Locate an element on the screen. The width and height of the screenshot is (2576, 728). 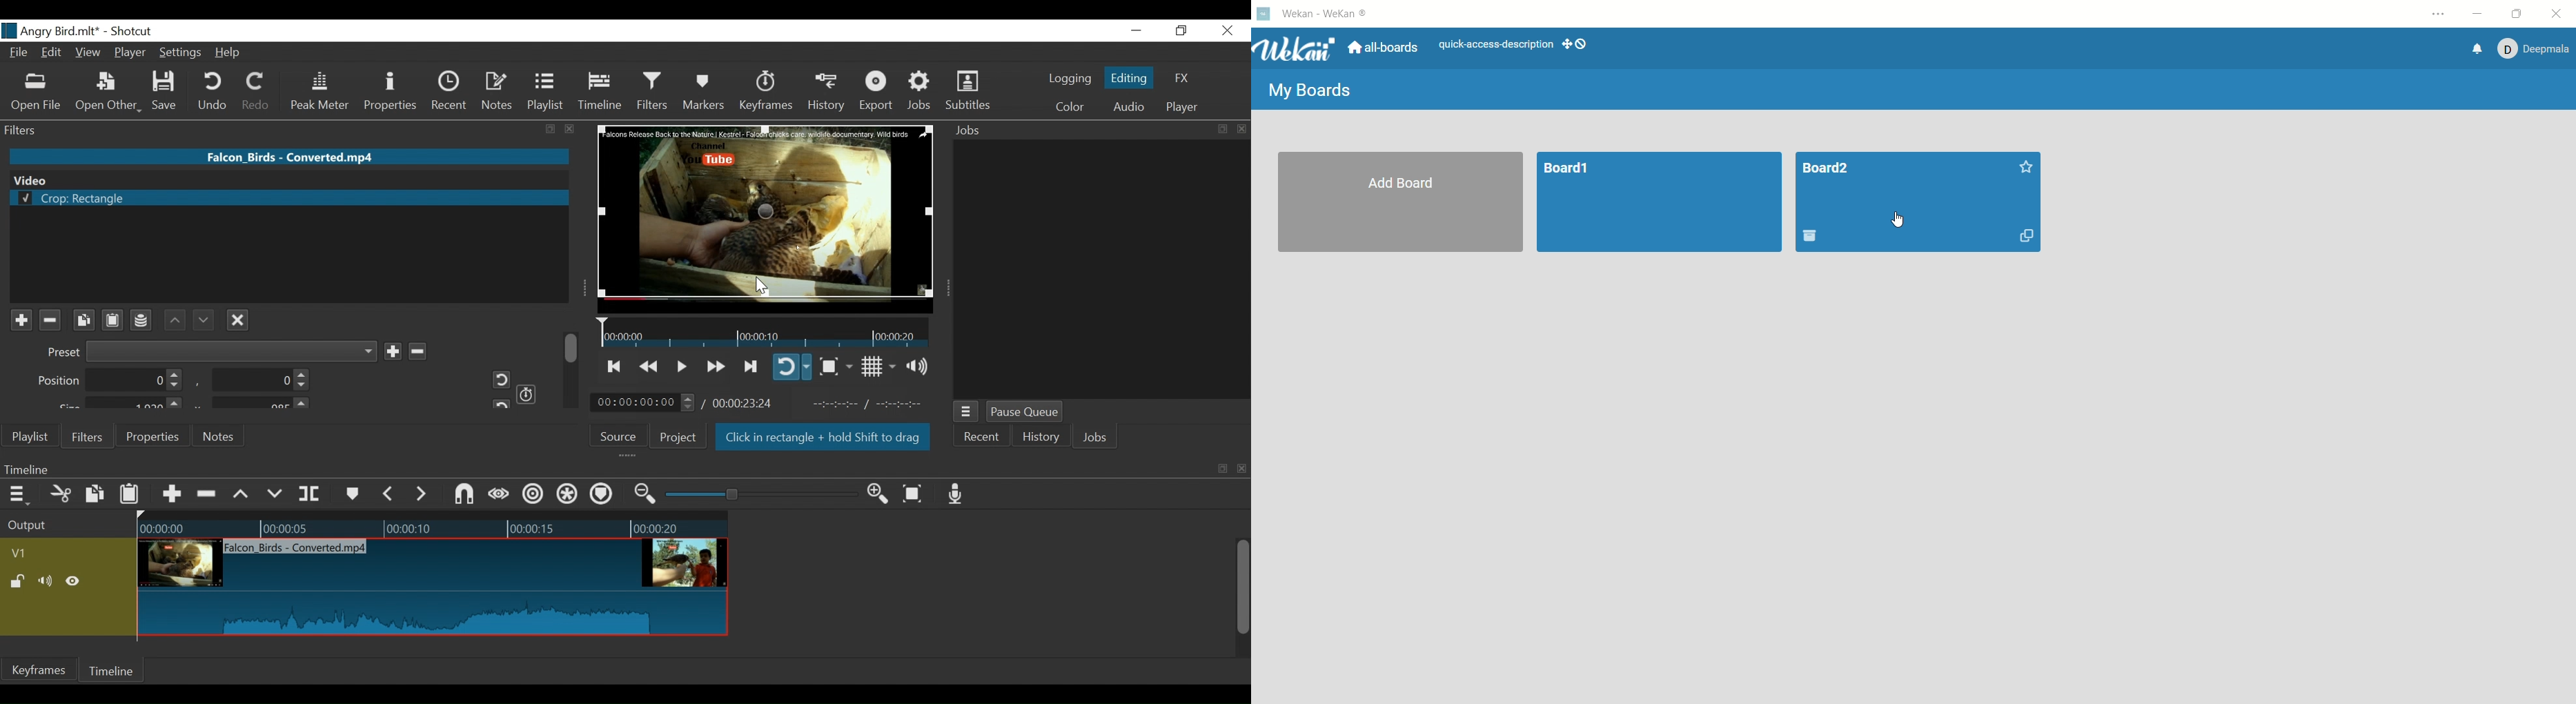
Previous marker is located at coordinates (388, 493).